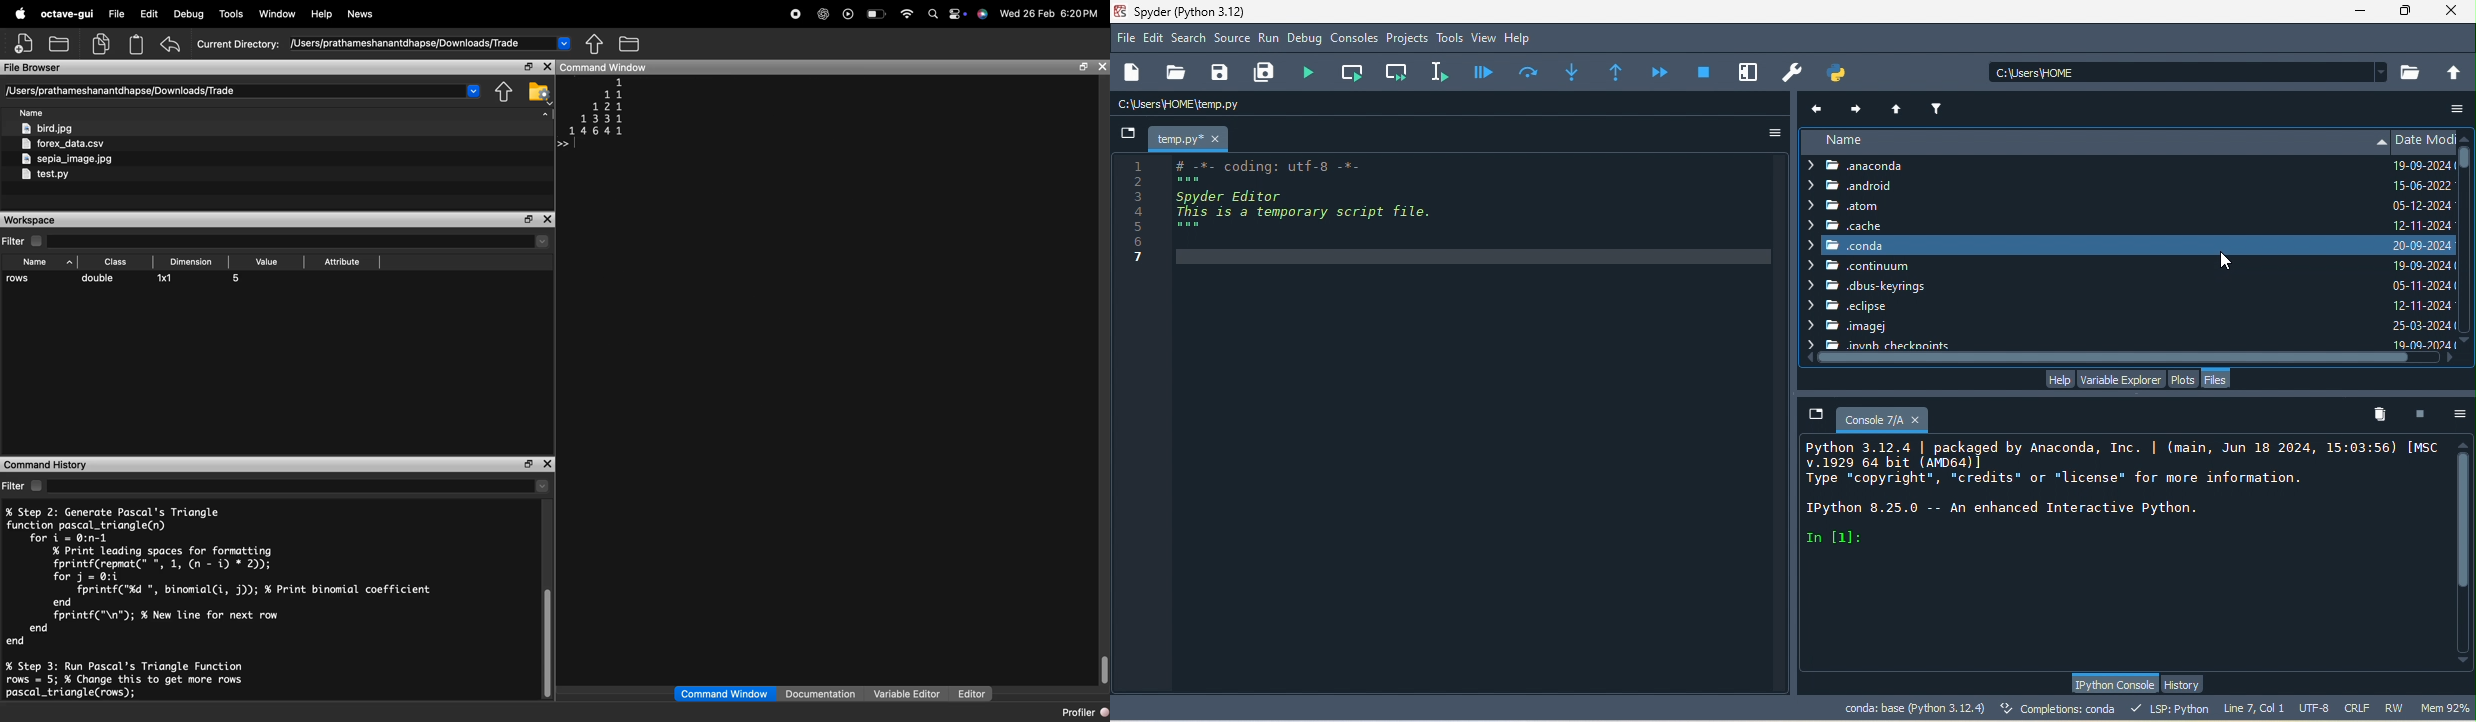  What do you see at coordinates (2254, 707) in the screenshot?
I see `line 7, col 1` at bounding box center [2254, 707].